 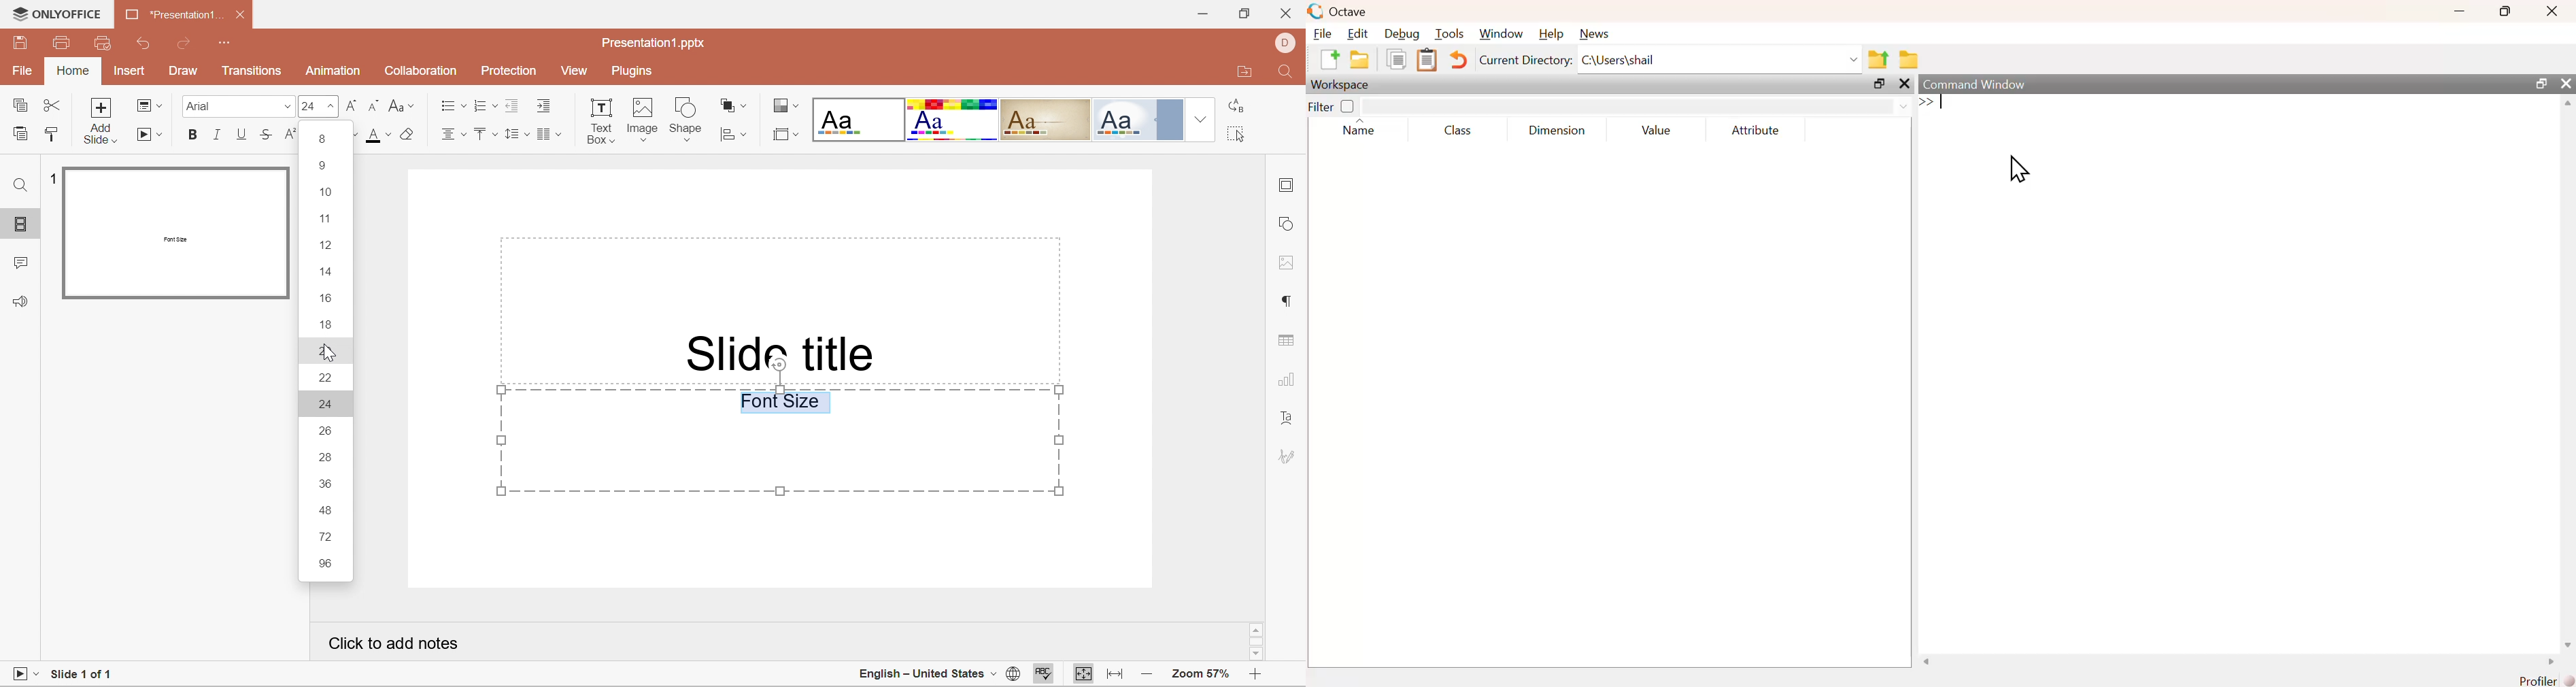 What do you see at coordinates (168, 13) in the screenshot?
I see `*Presentation1` at bounding box center [168, 13].